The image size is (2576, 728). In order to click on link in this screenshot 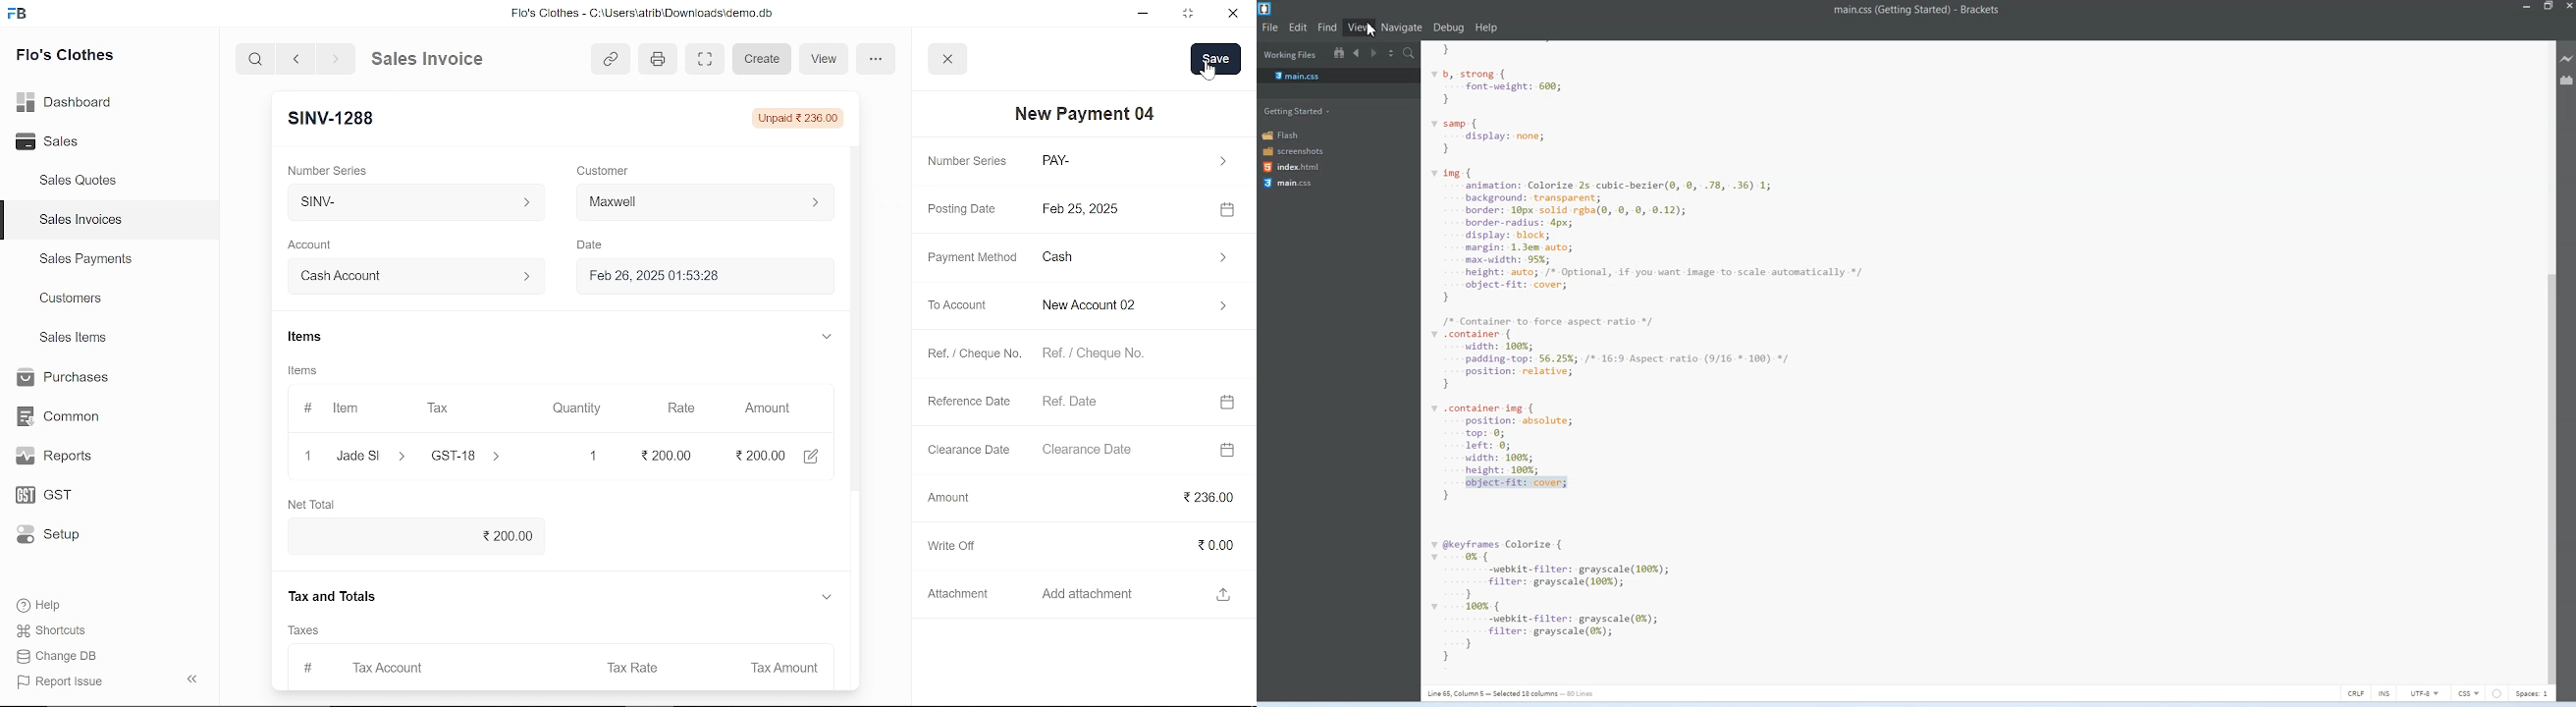, I will do `click(611, 57)`.